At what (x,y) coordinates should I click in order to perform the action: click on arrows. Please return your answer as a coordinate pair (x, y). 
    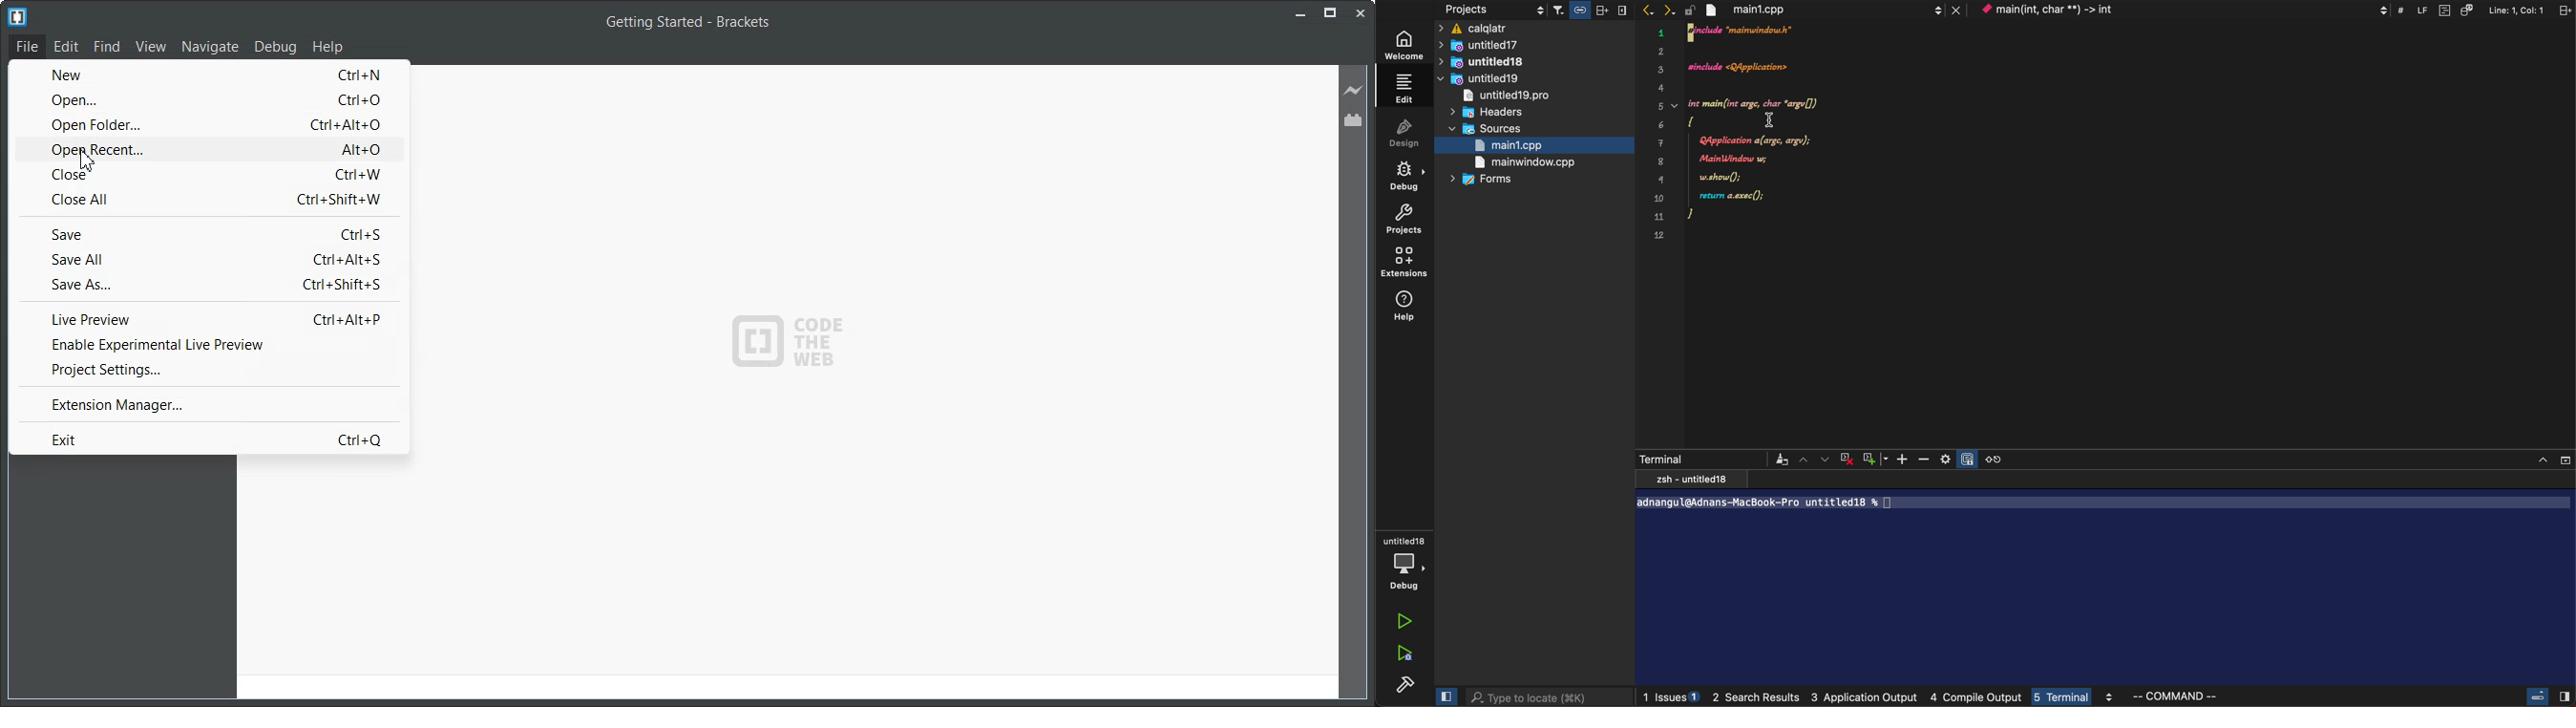
    Looking at the image, I should click on (1659, 9).